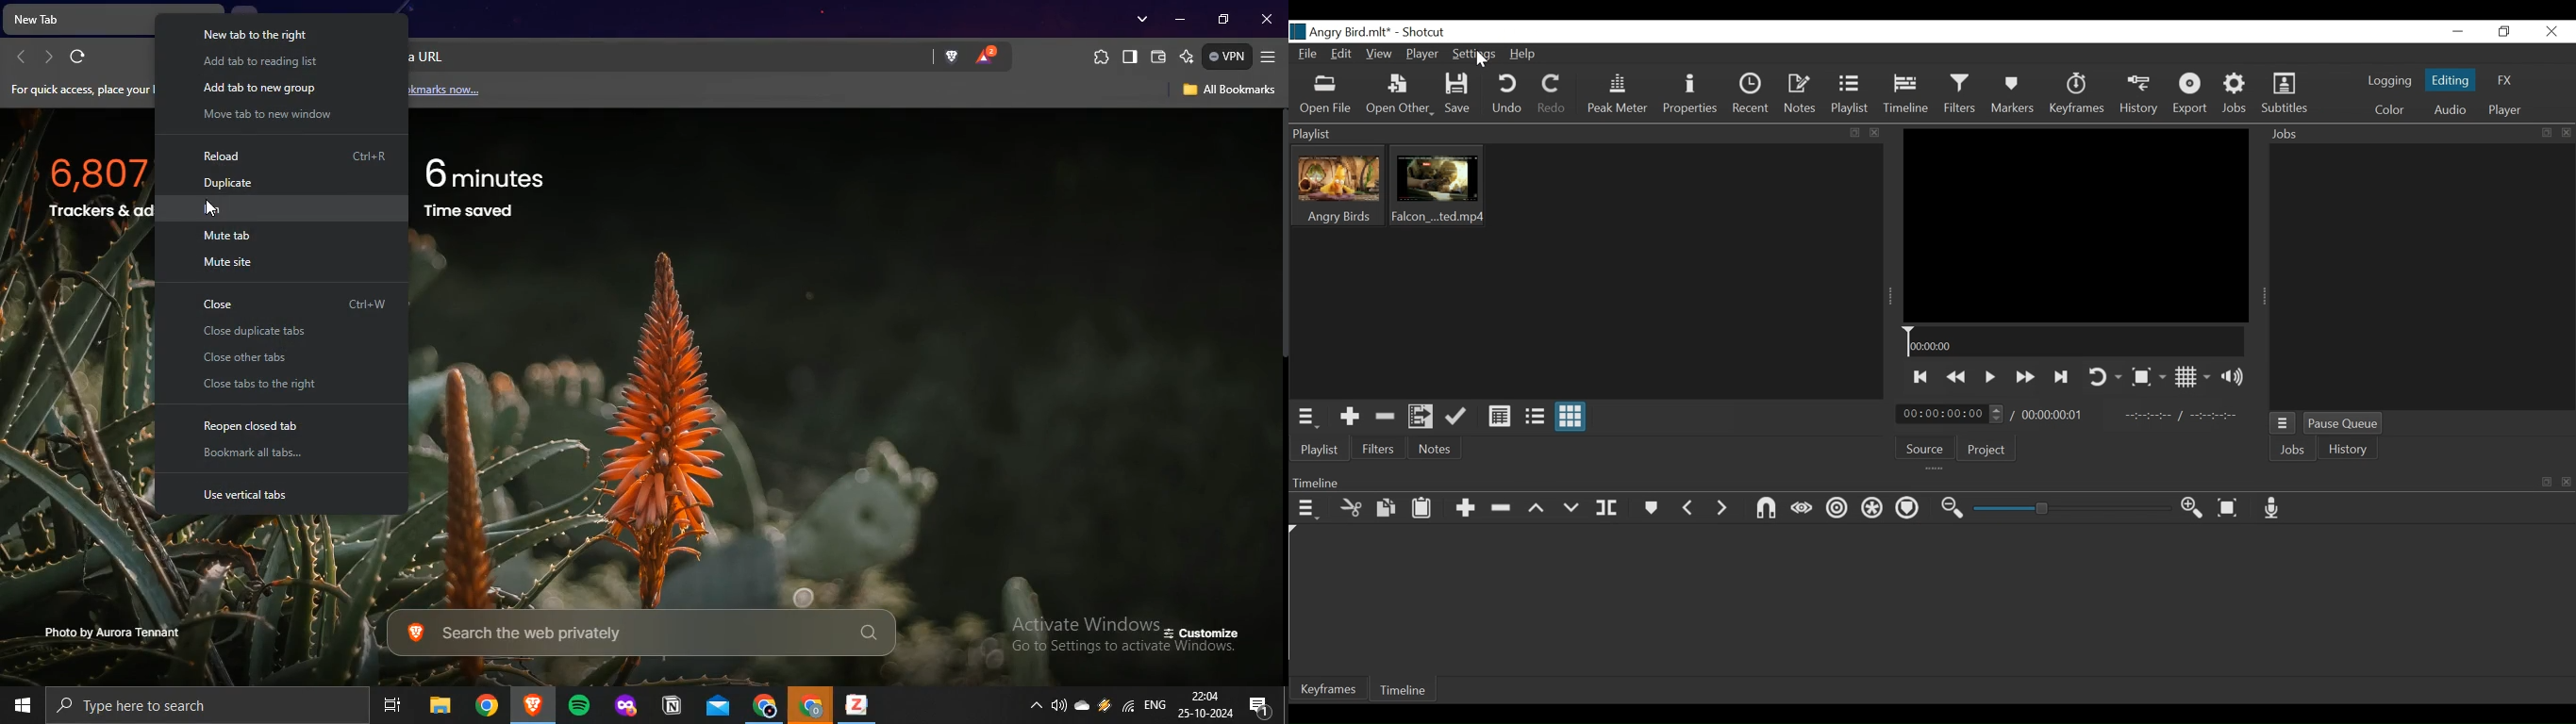 This screenshot has width=2576, height=728. I want to click on History, so click(2349, 450).